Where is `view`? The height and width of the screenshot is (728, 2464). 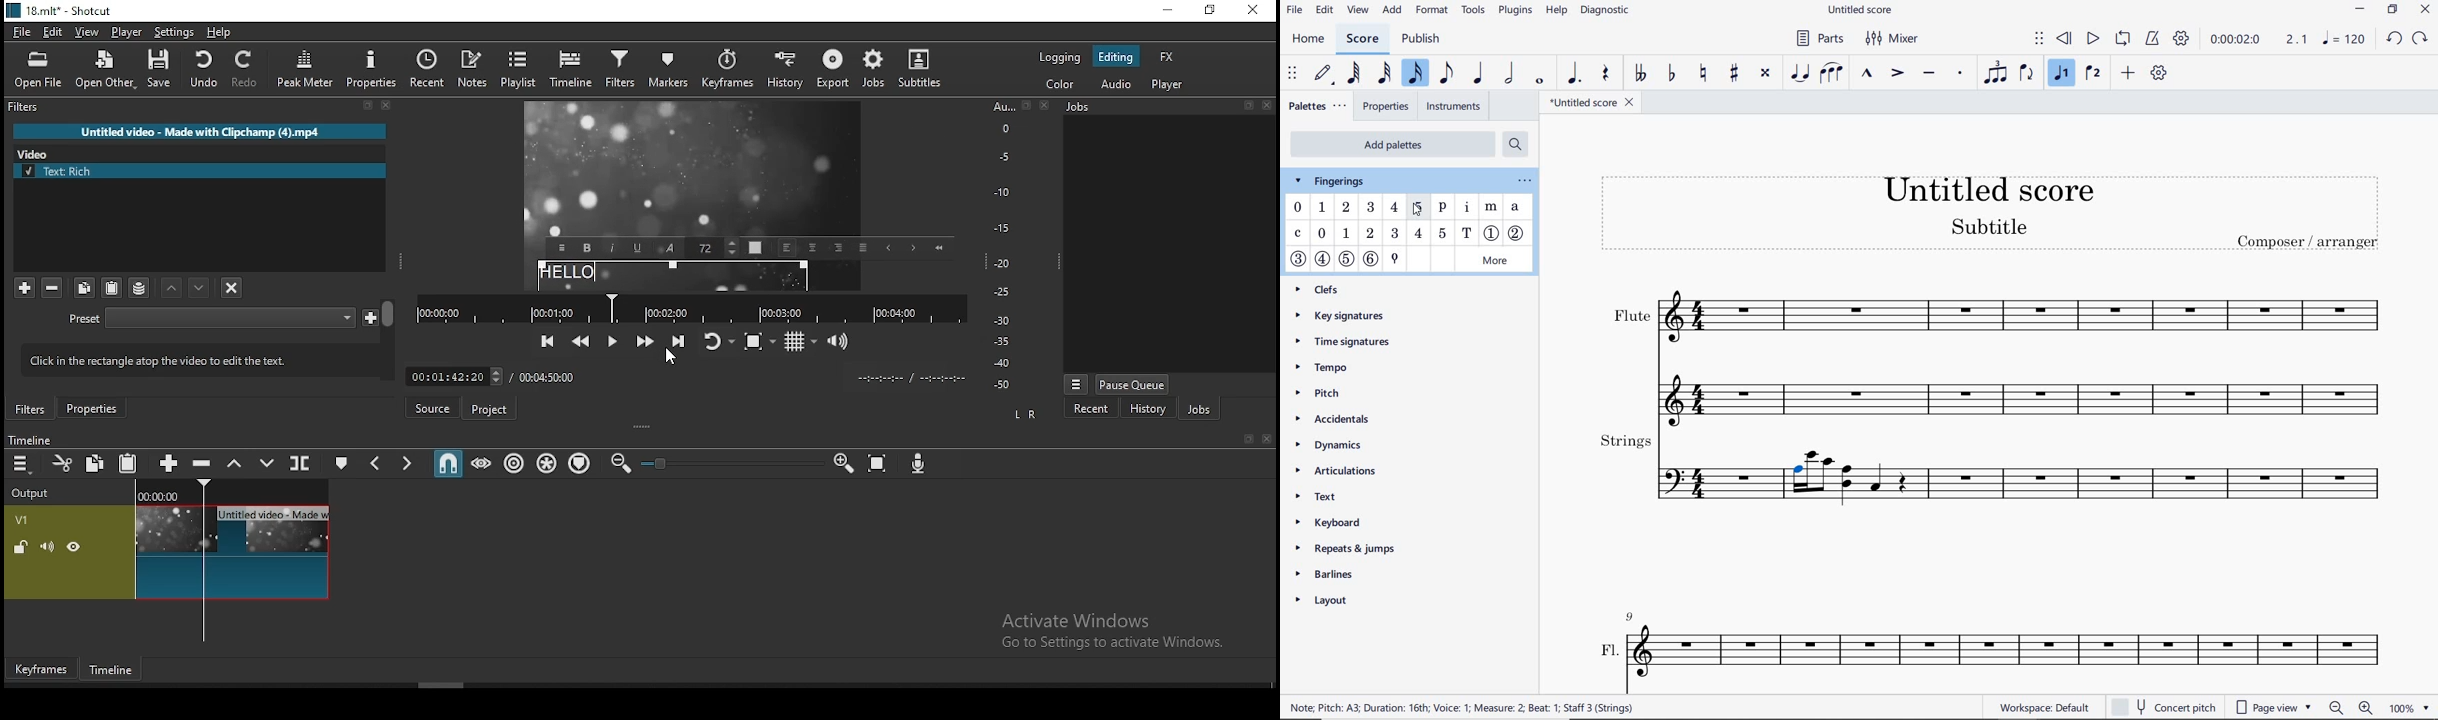
view is located at coordinates (87, 33).